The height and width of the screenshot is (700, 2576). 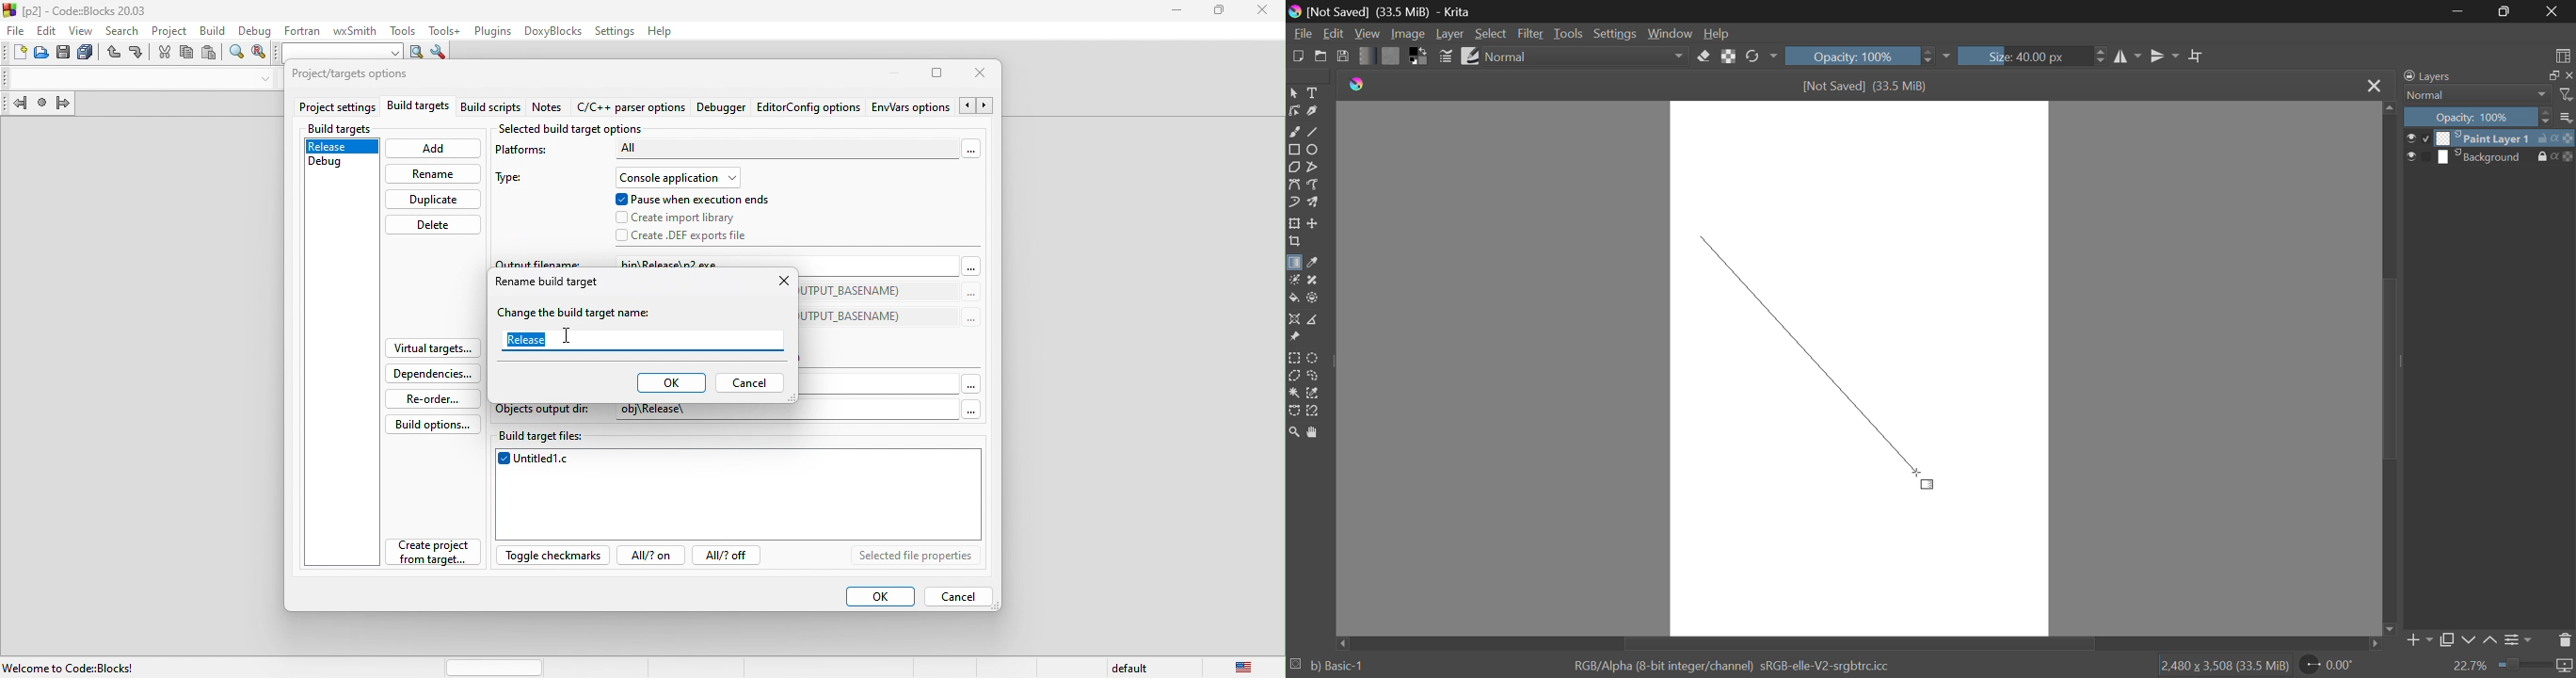 What do you see at coordinates (749, 383) in the screenshot?
I see `cancel` at bounding box center [749, 383].